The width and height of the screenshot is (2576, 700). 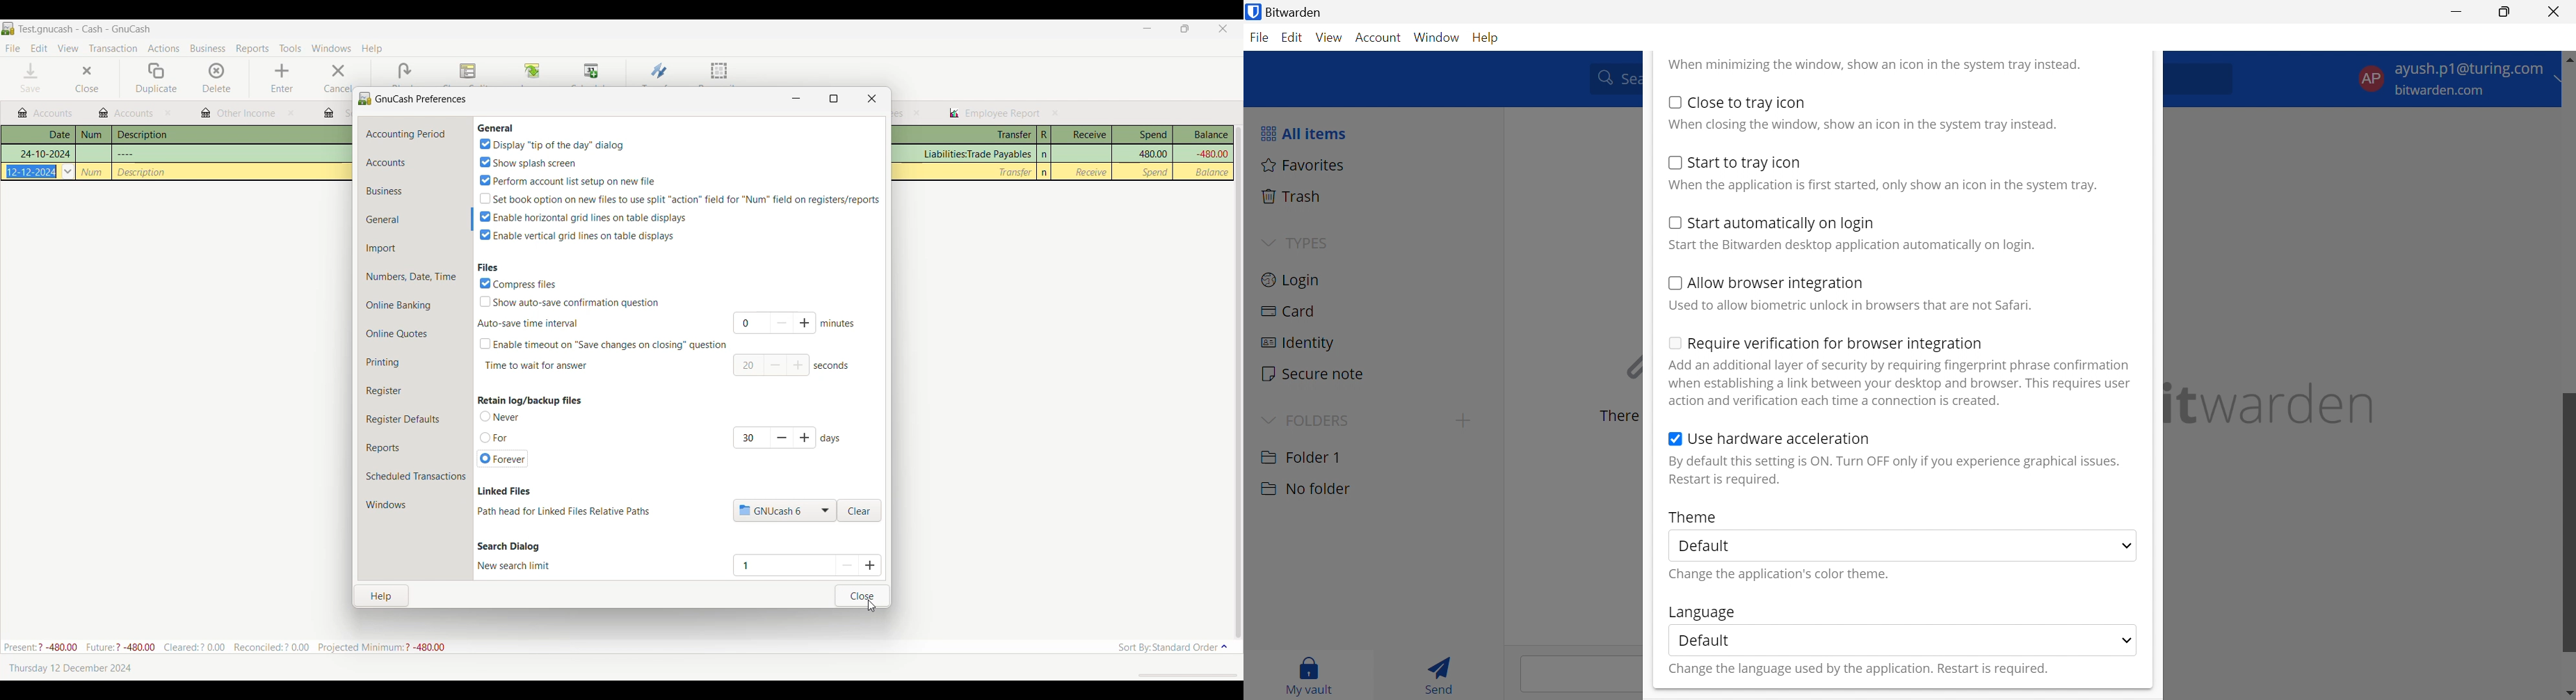 I want to click on Printing, so click(x=415, y=362).